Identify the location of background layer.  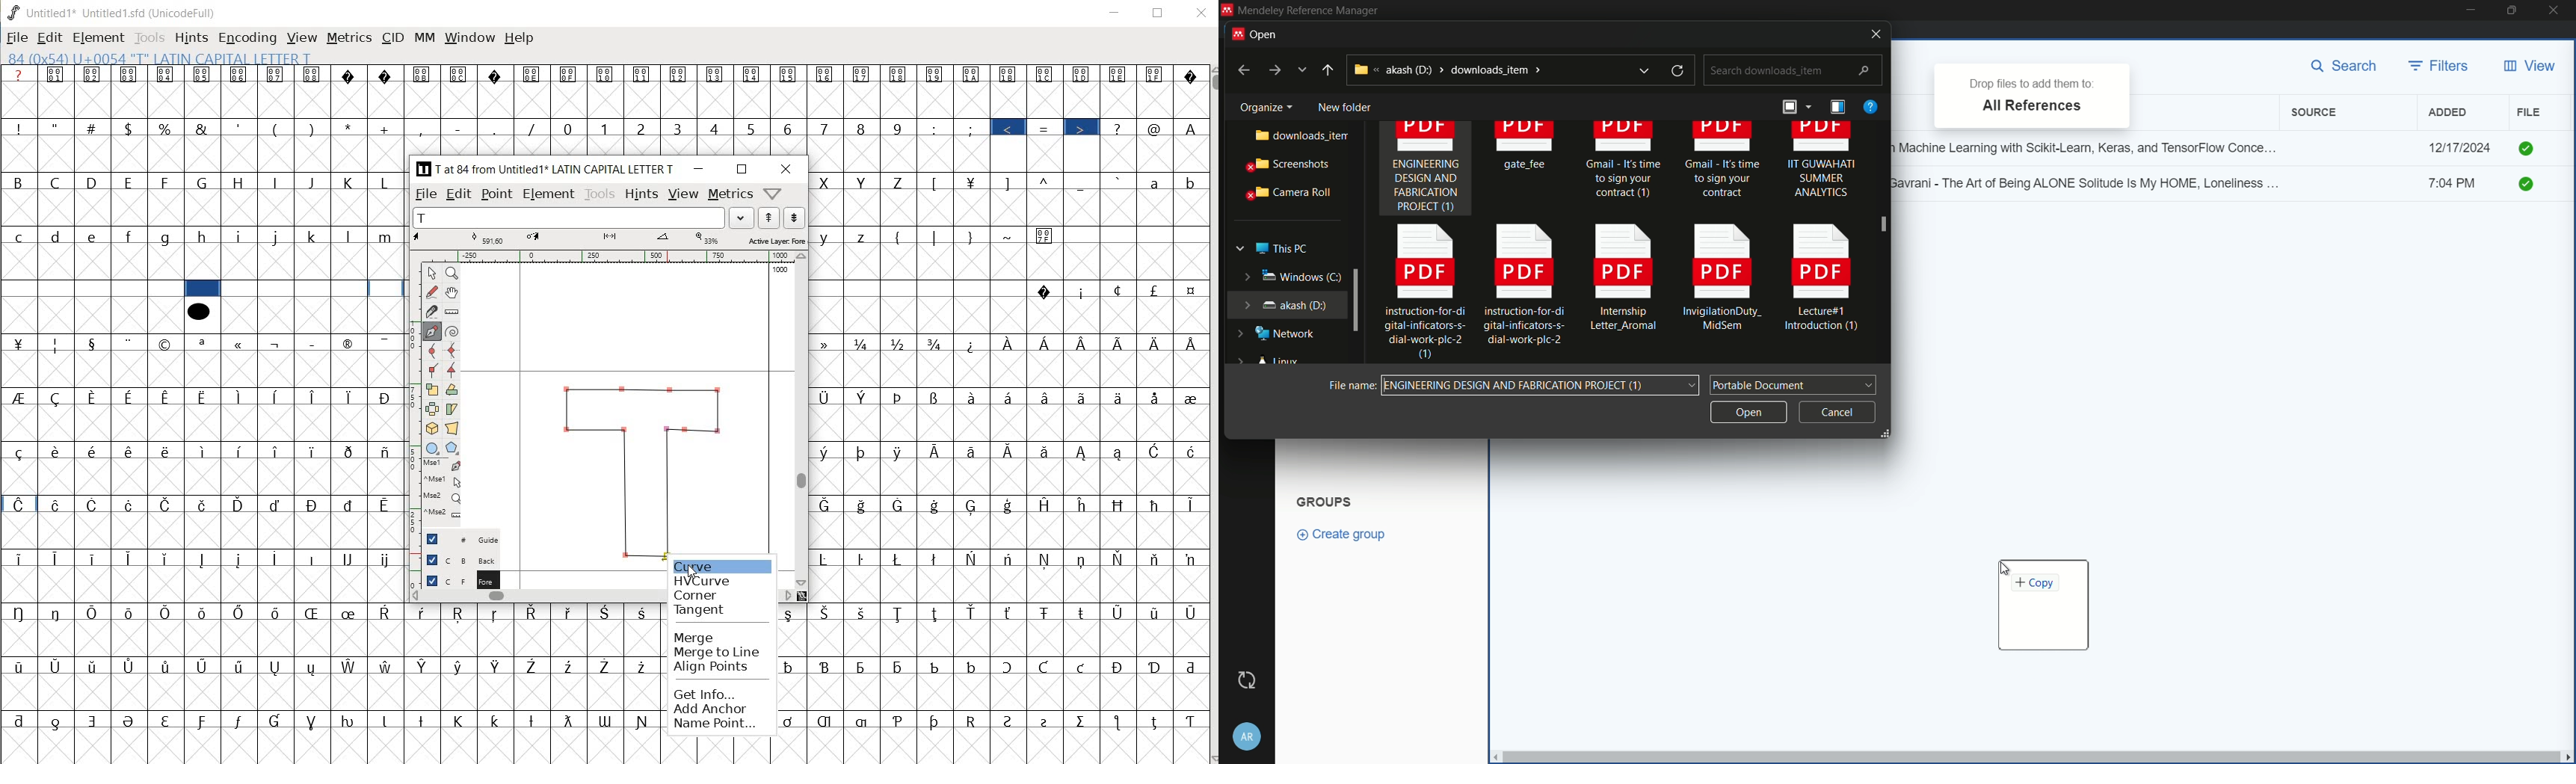
(461, 559).